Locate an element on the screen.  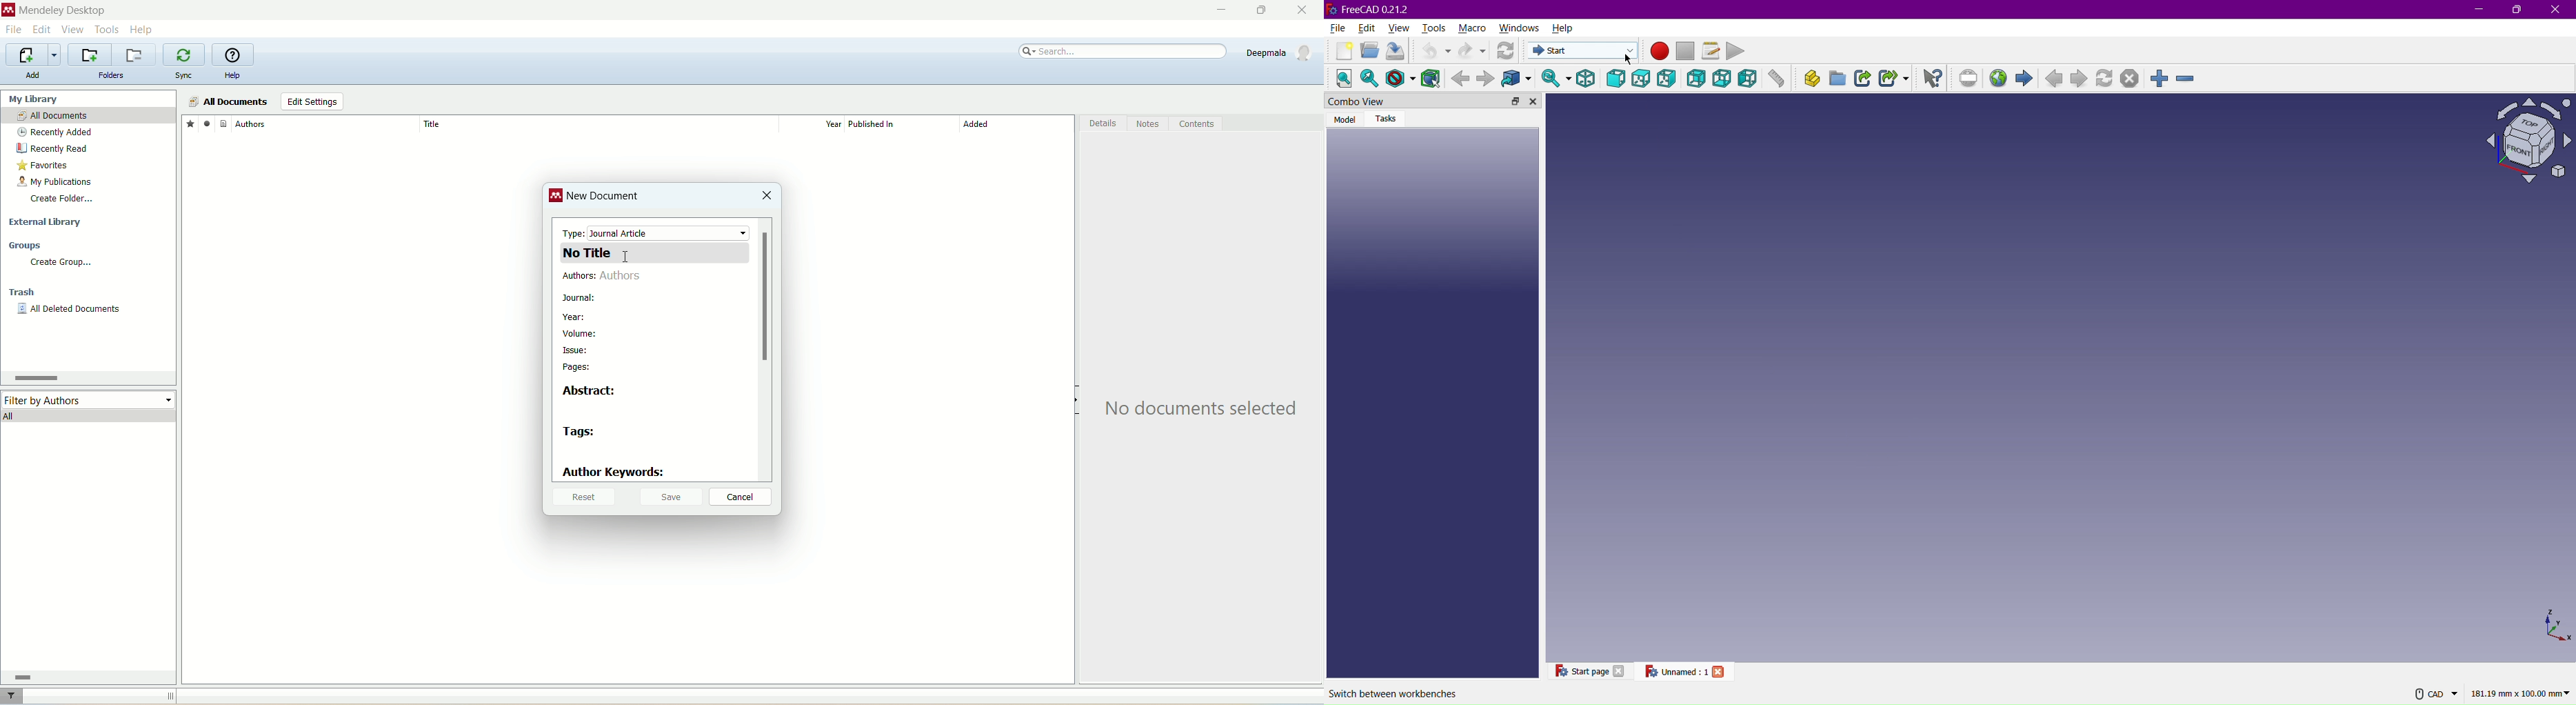
title is located at coordinates (655, 252).